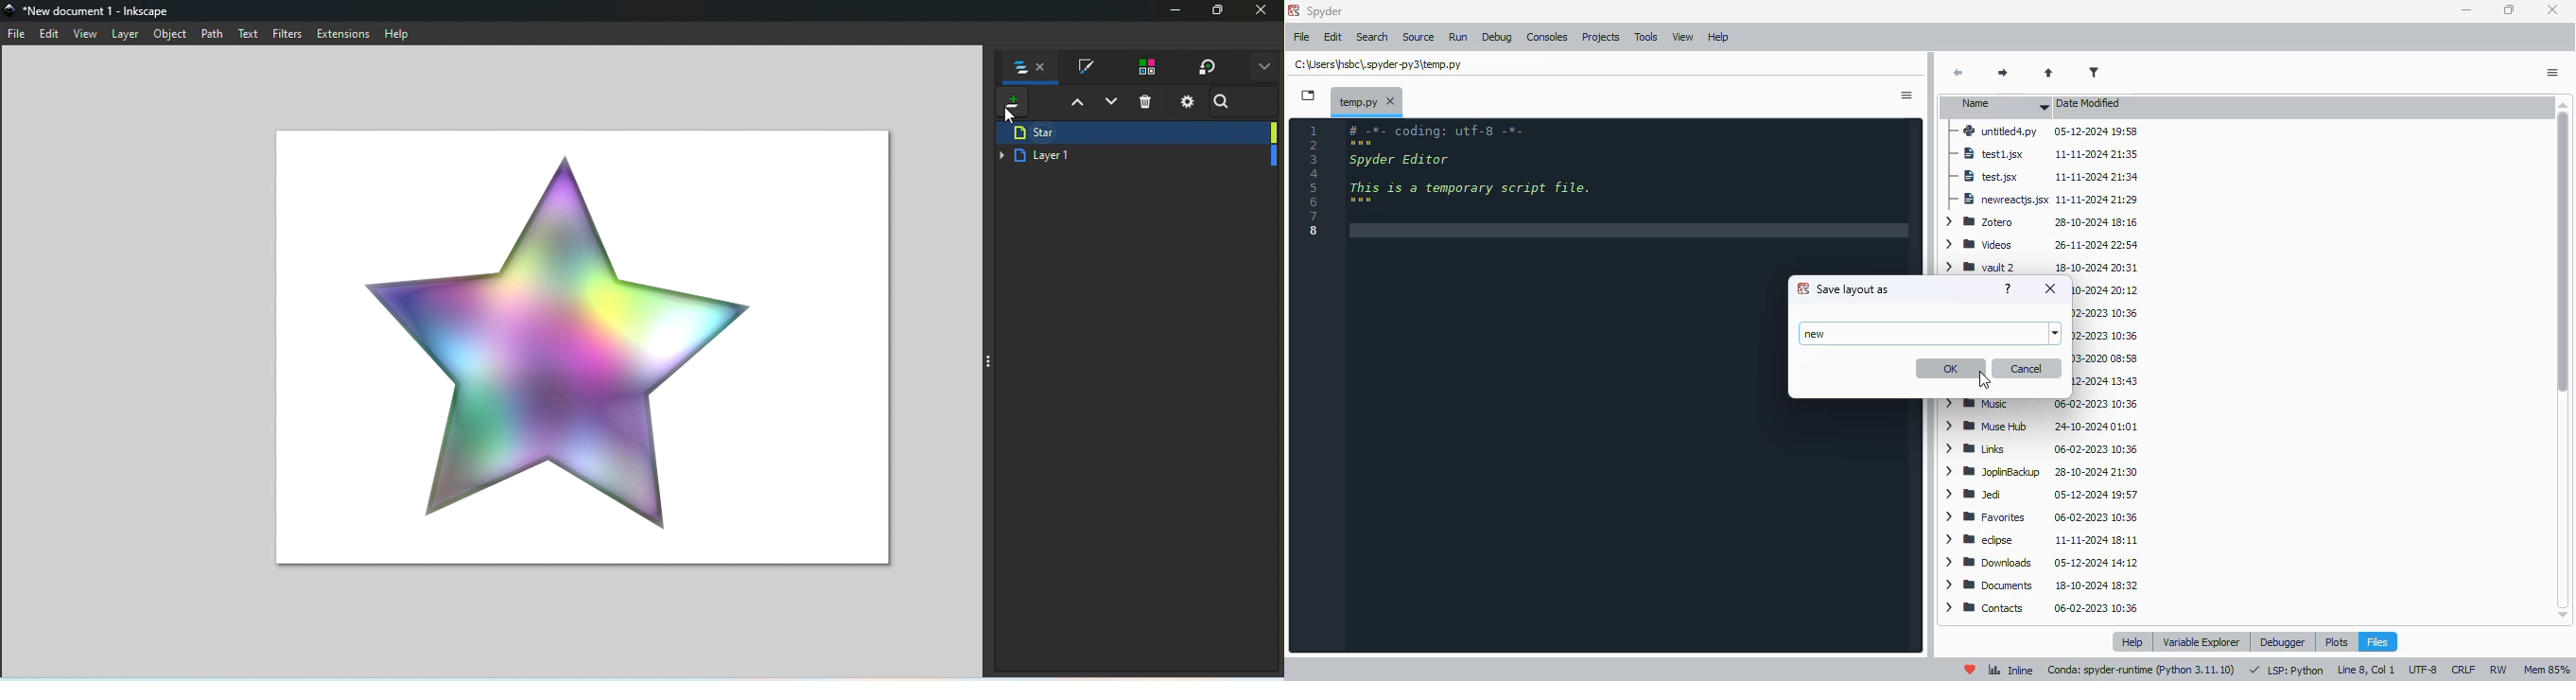 The height and width of the screenshot is (700, 2576). What do you see at coordinates (2041, 585) in the screenshot?
I see `documents` at bounding box center [2041, 585].